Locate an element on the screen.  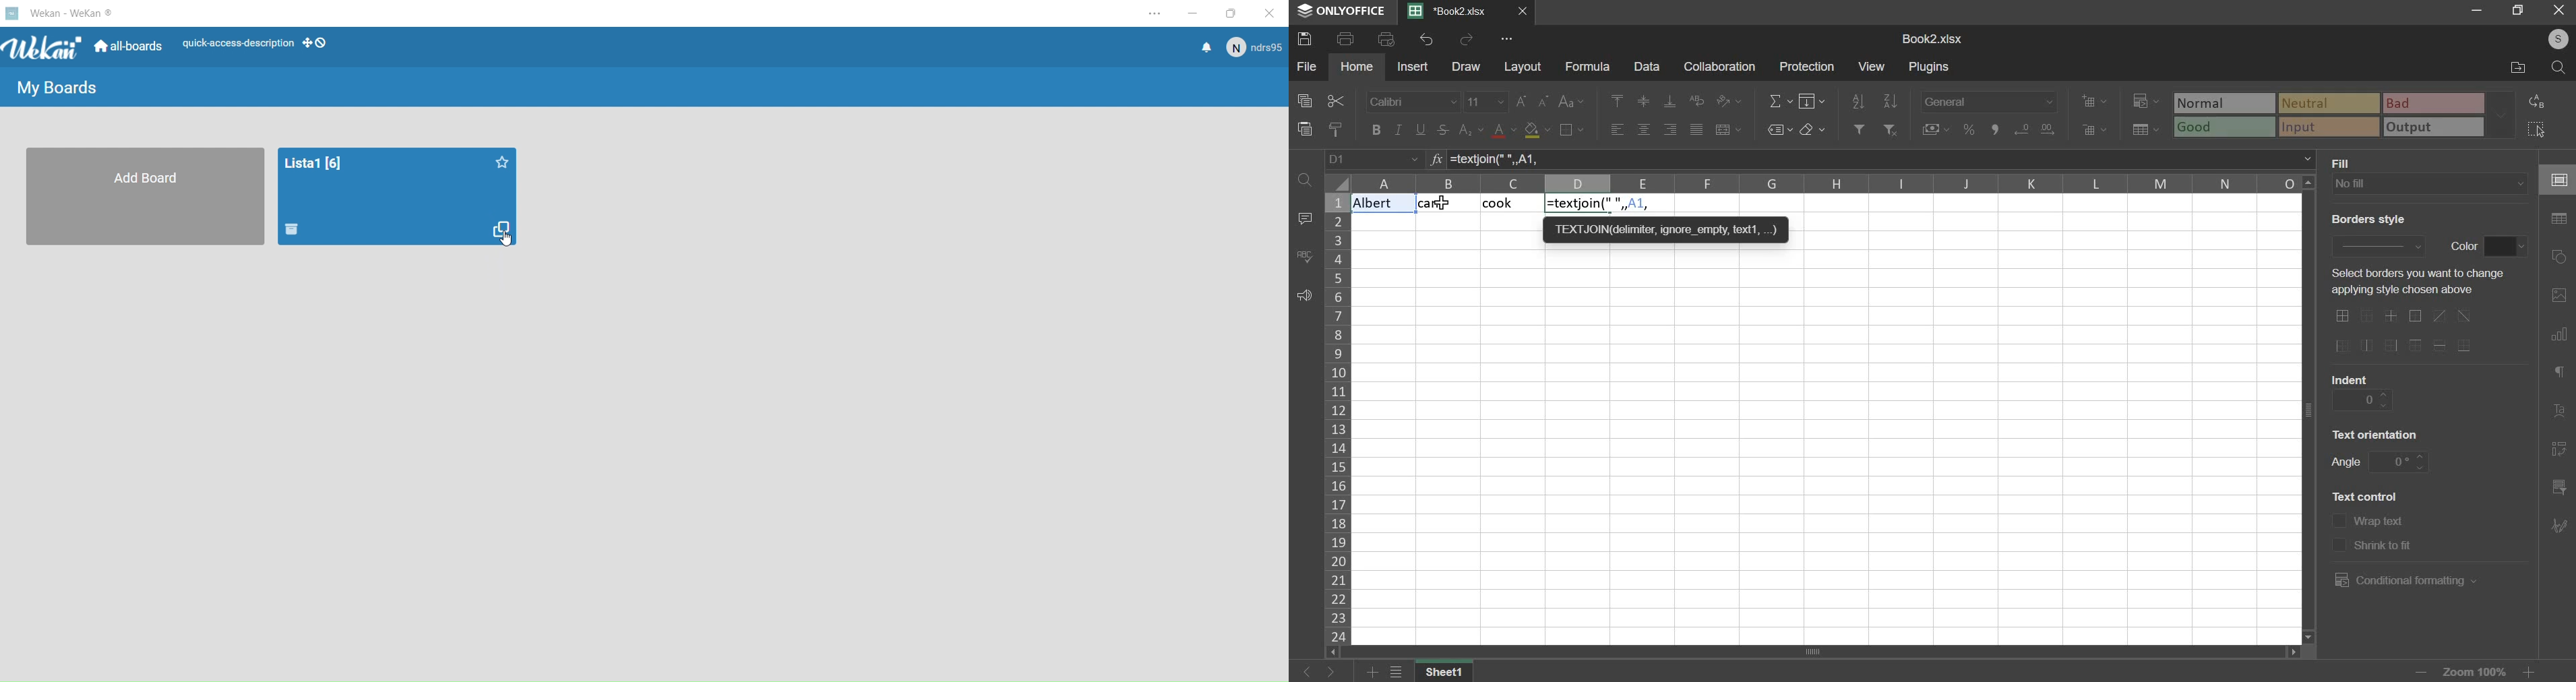
Add a board is located at coordinates (147, 196).